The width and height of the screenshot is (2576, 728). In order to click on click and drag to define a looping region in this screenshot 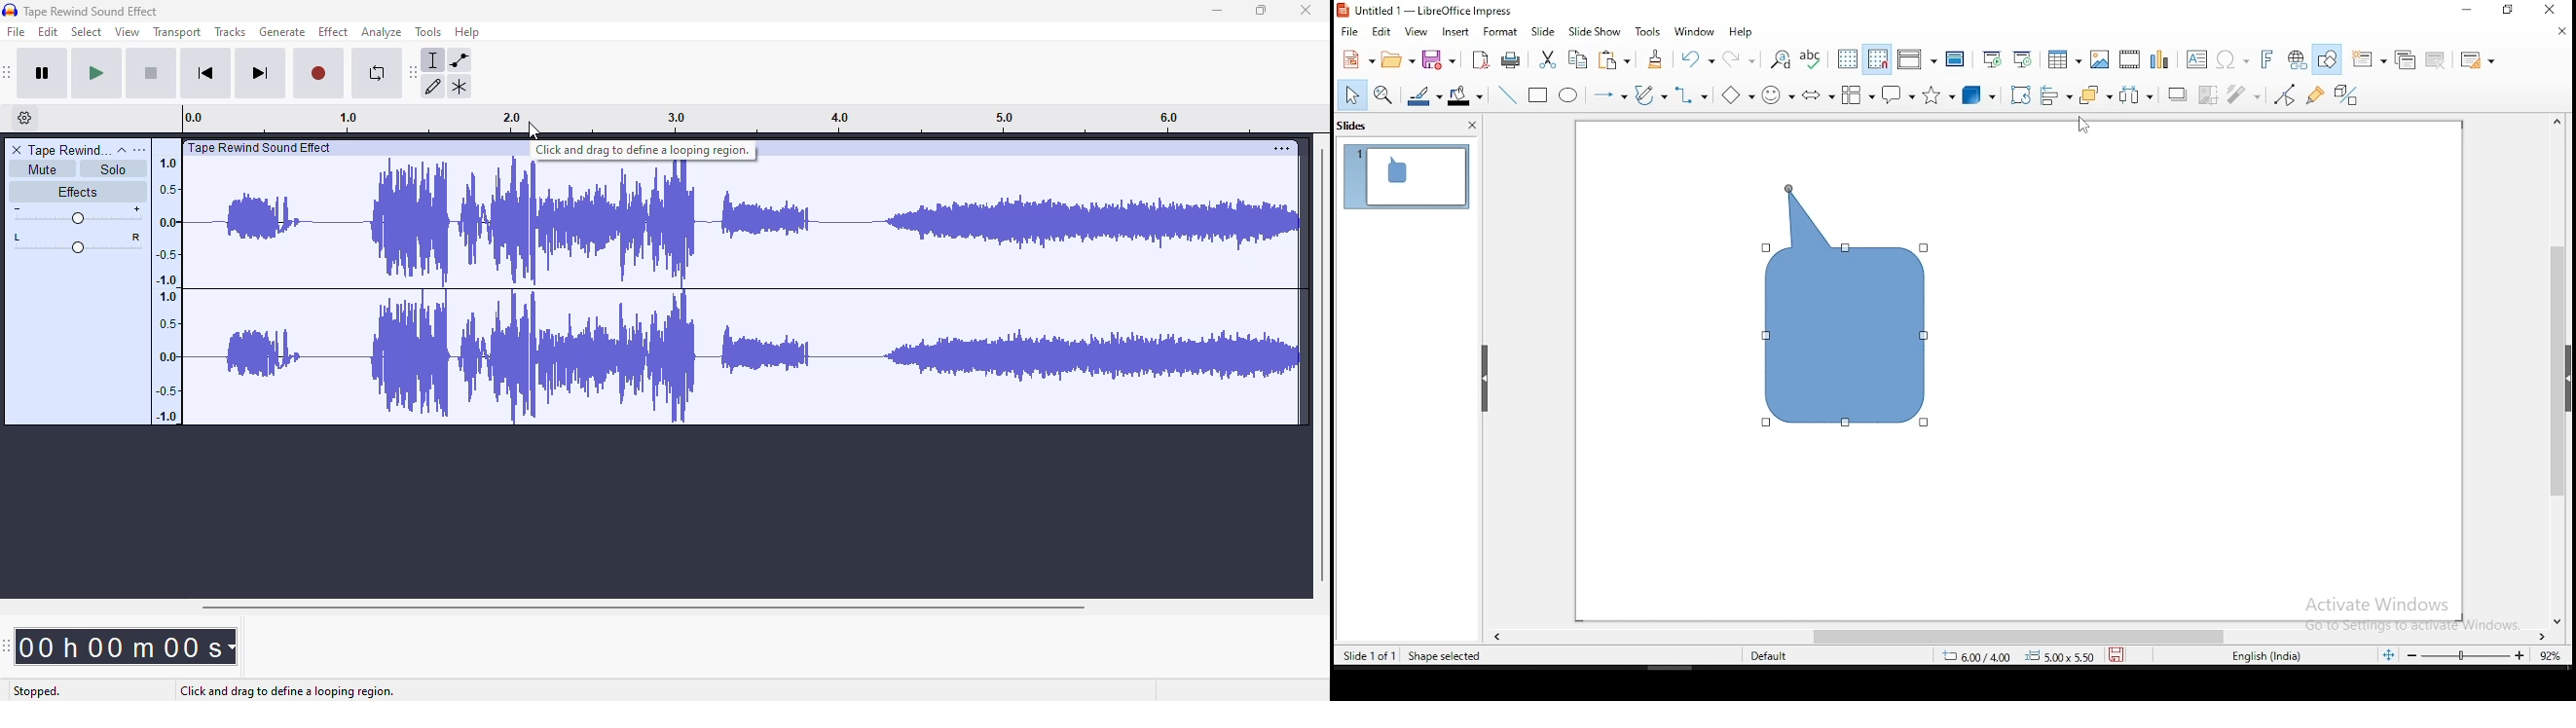, I will do `click(287, 691)`.